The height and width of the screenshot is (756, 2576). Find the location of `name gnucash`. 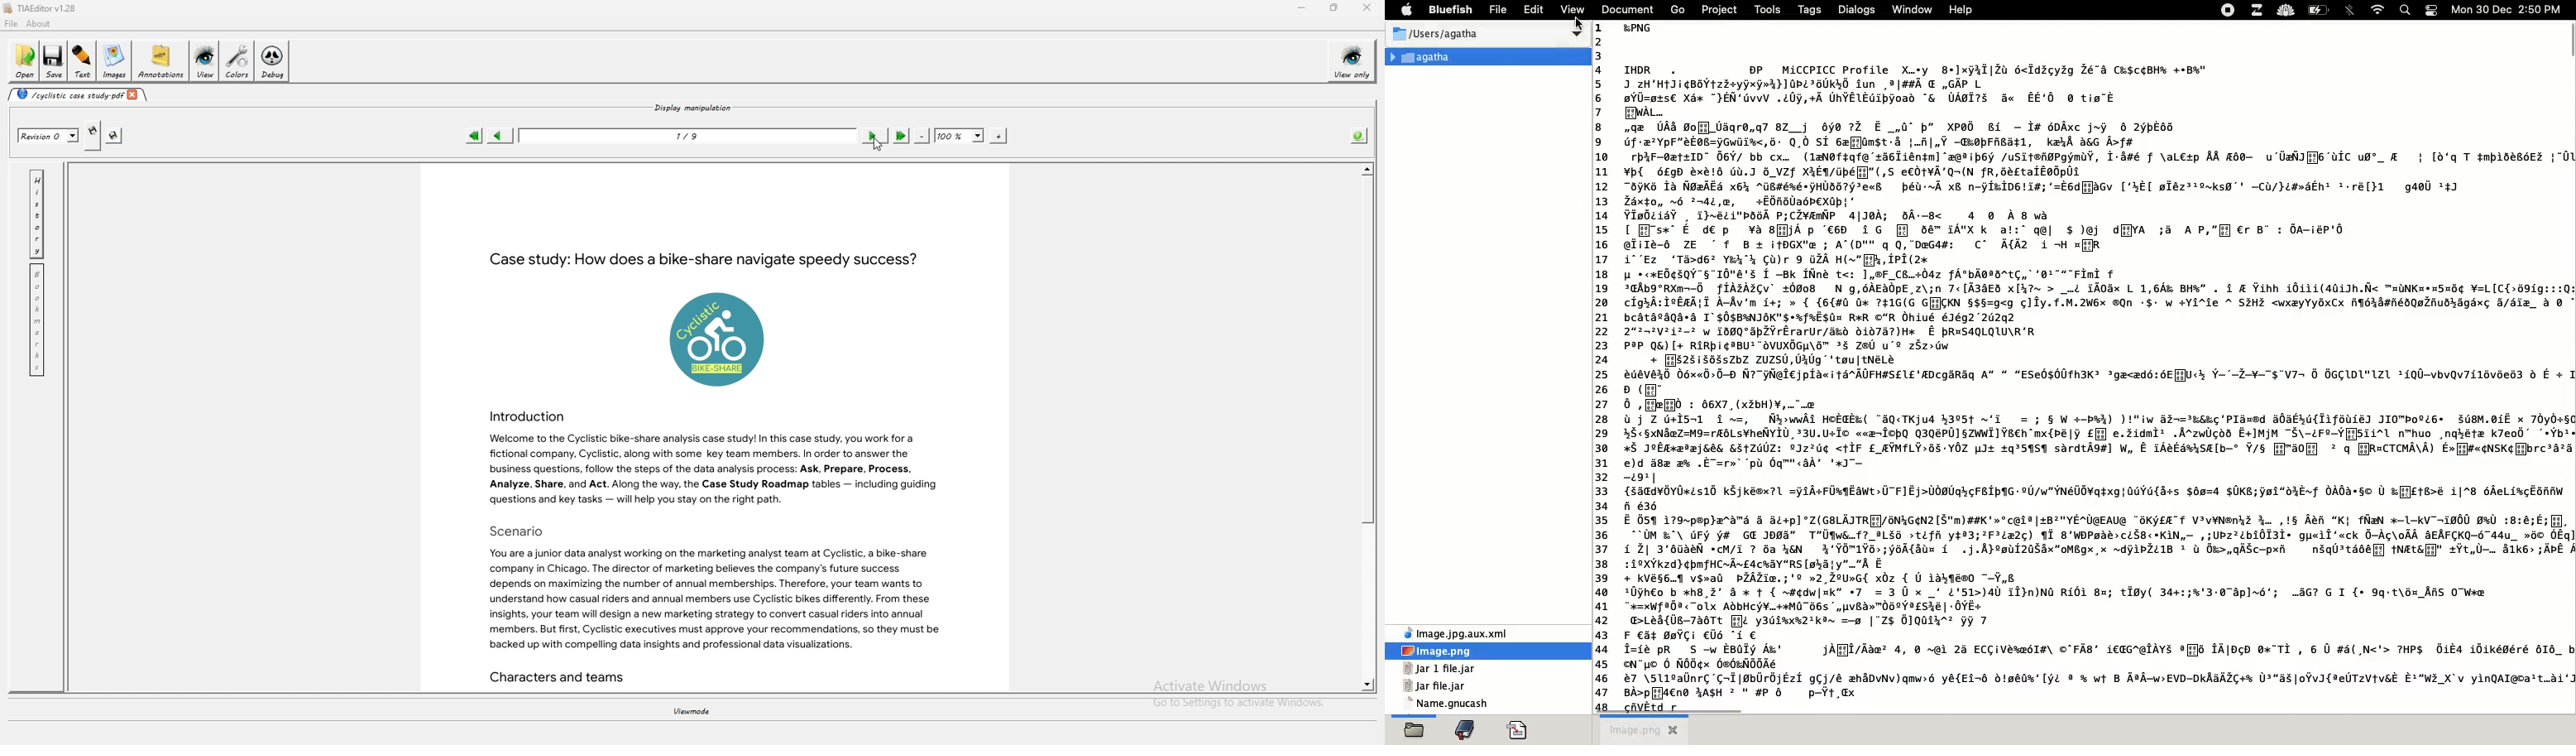

name gnucash is located at coordinates (1466, 704).